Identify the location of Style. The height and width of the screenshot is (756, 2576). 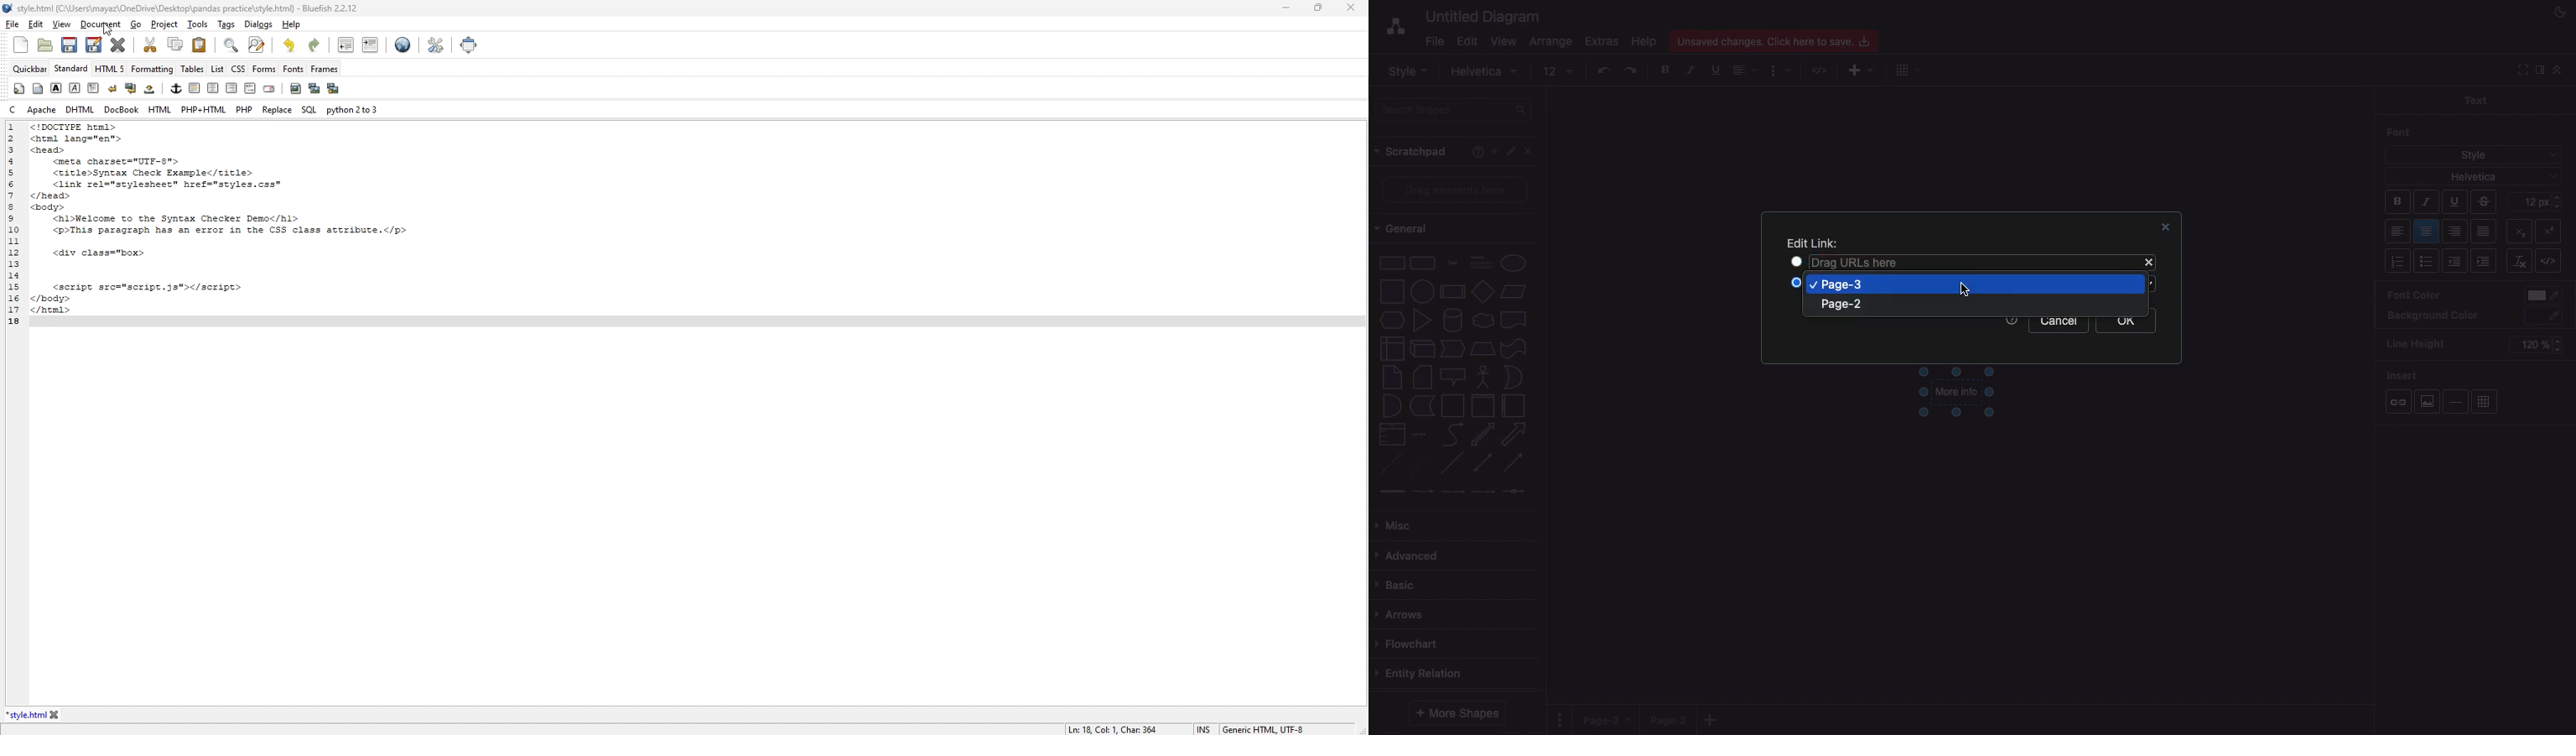
(1407, 70).